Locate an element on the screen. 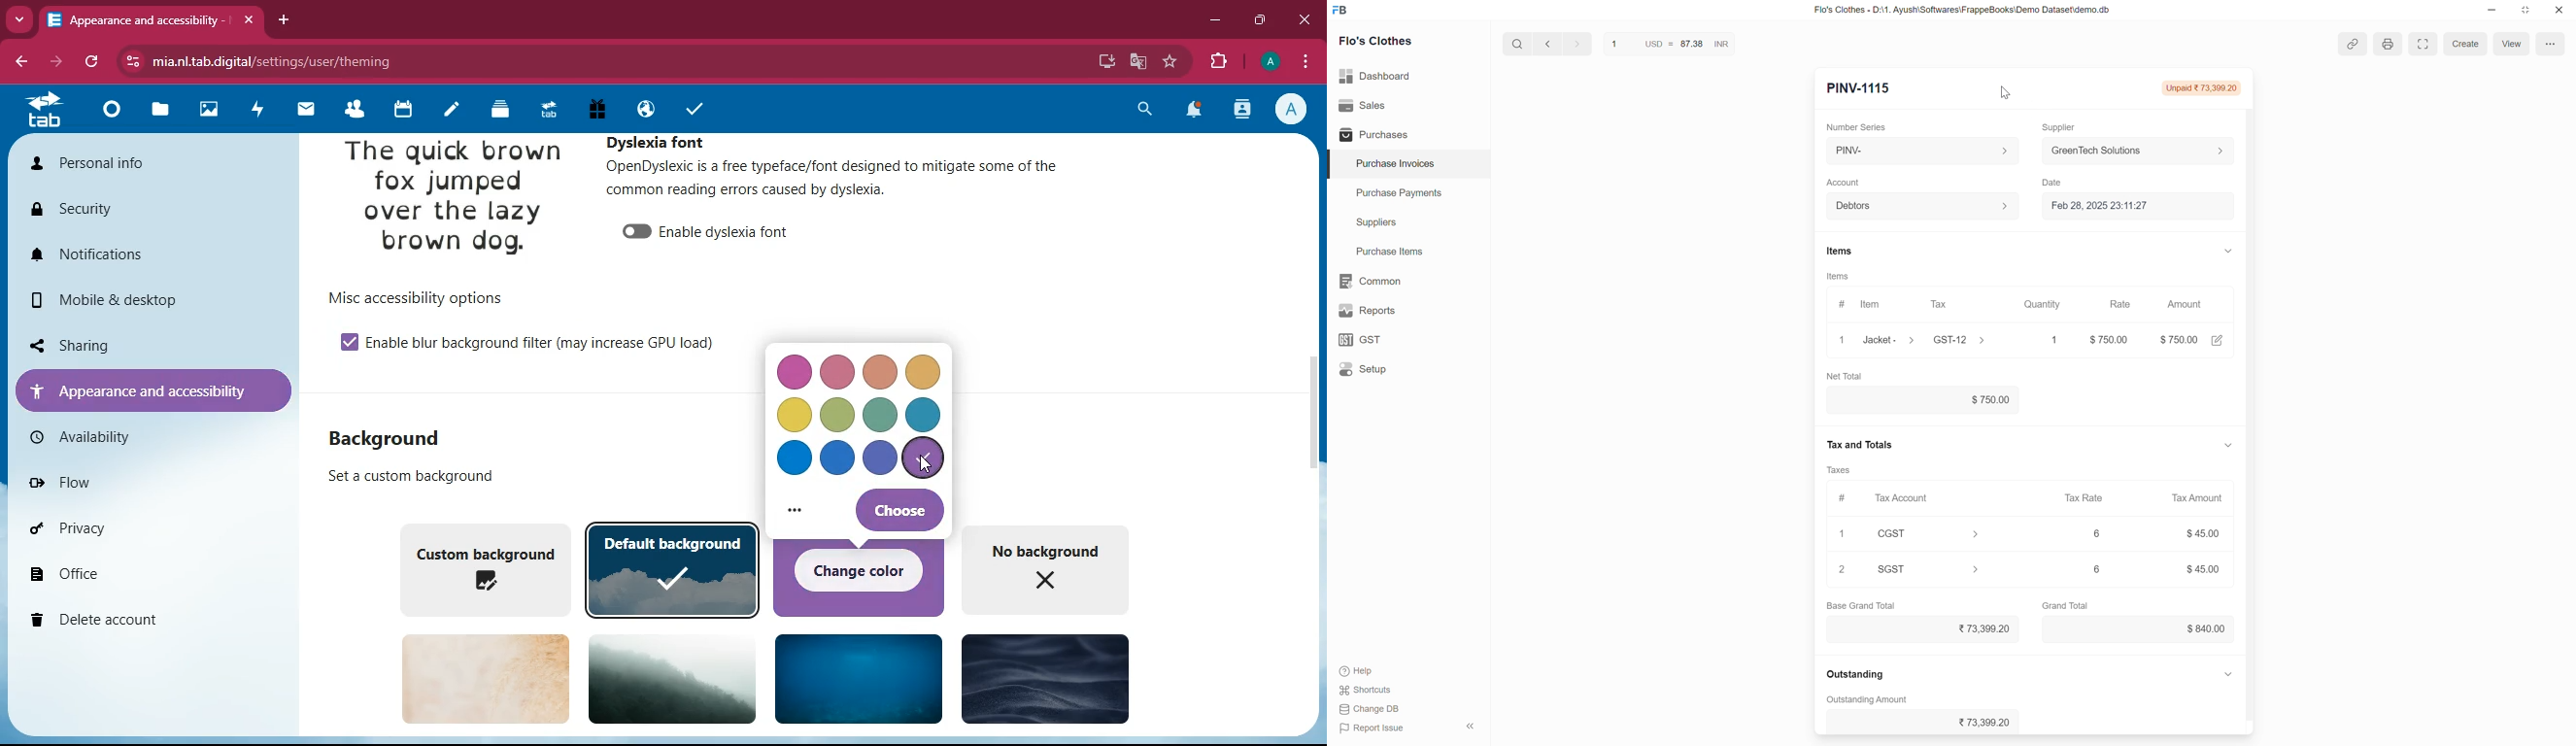 The width and height of the screenshot is (2576, 756). gift is located at coordinates (596, 109).